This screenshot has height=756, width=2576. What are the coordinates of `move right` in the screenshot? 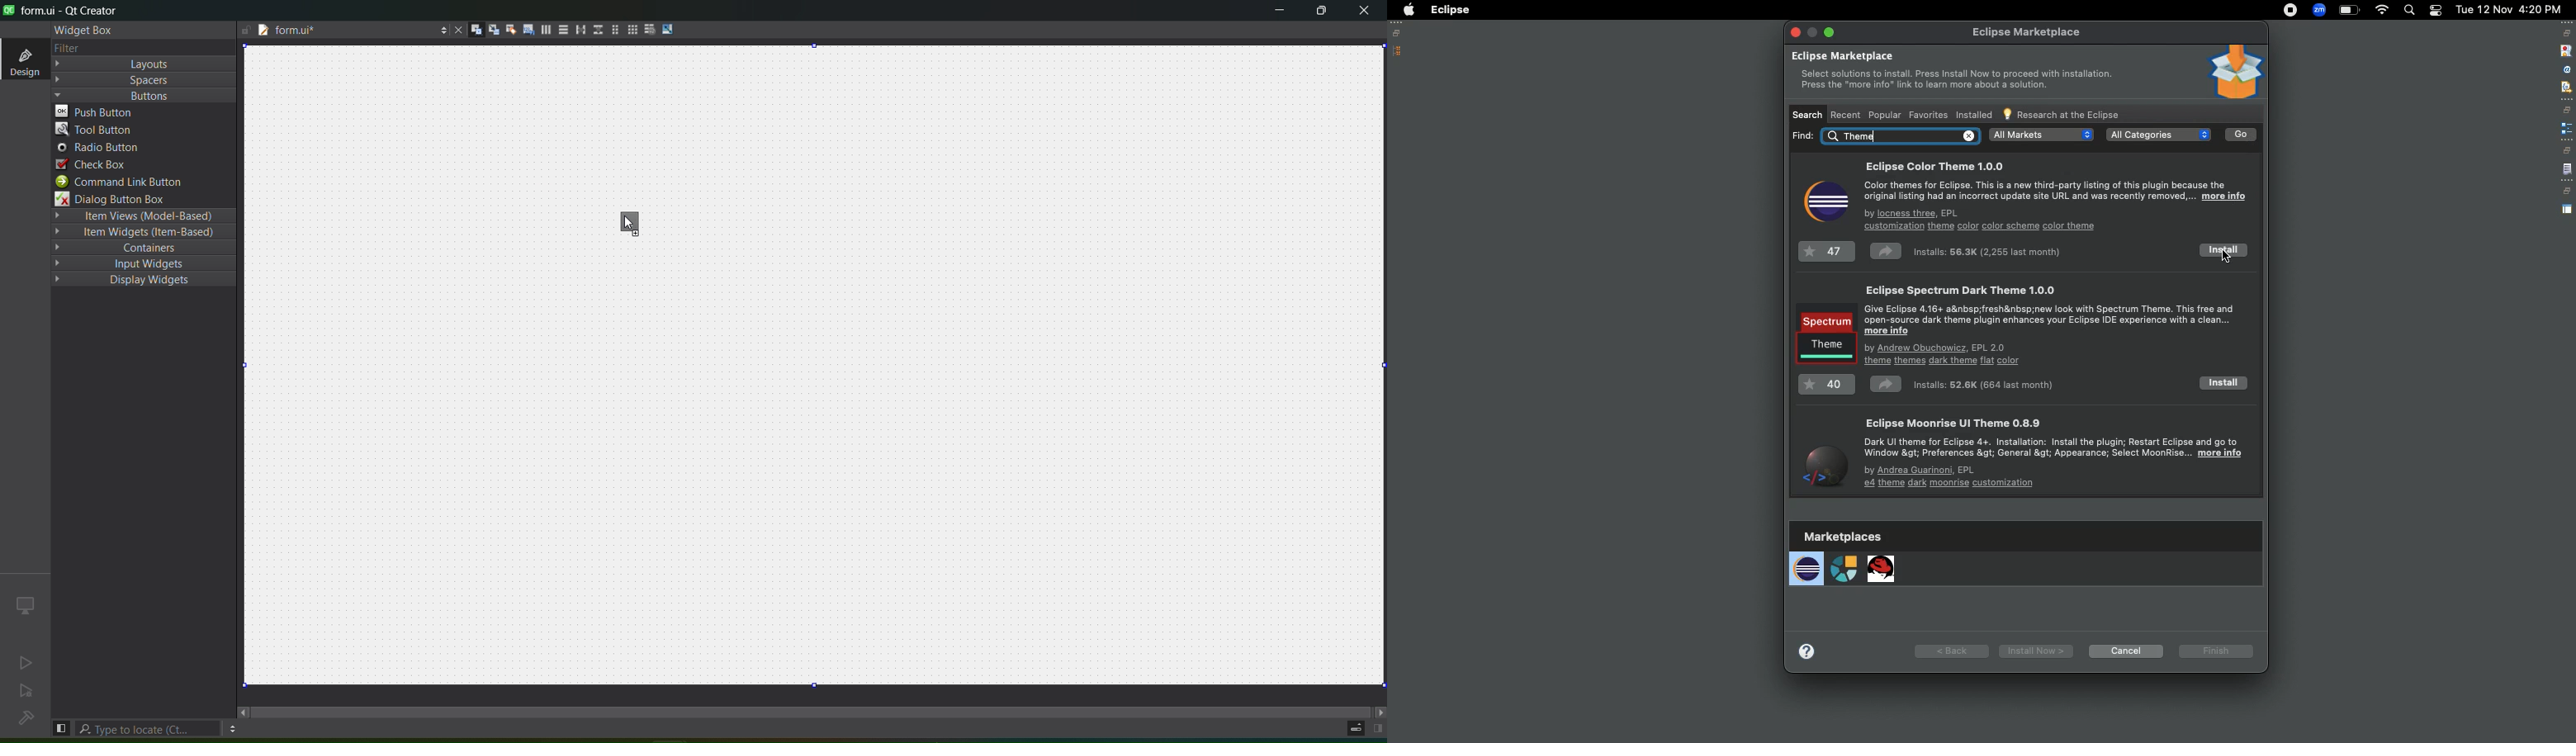 It's located at (1379, 709).